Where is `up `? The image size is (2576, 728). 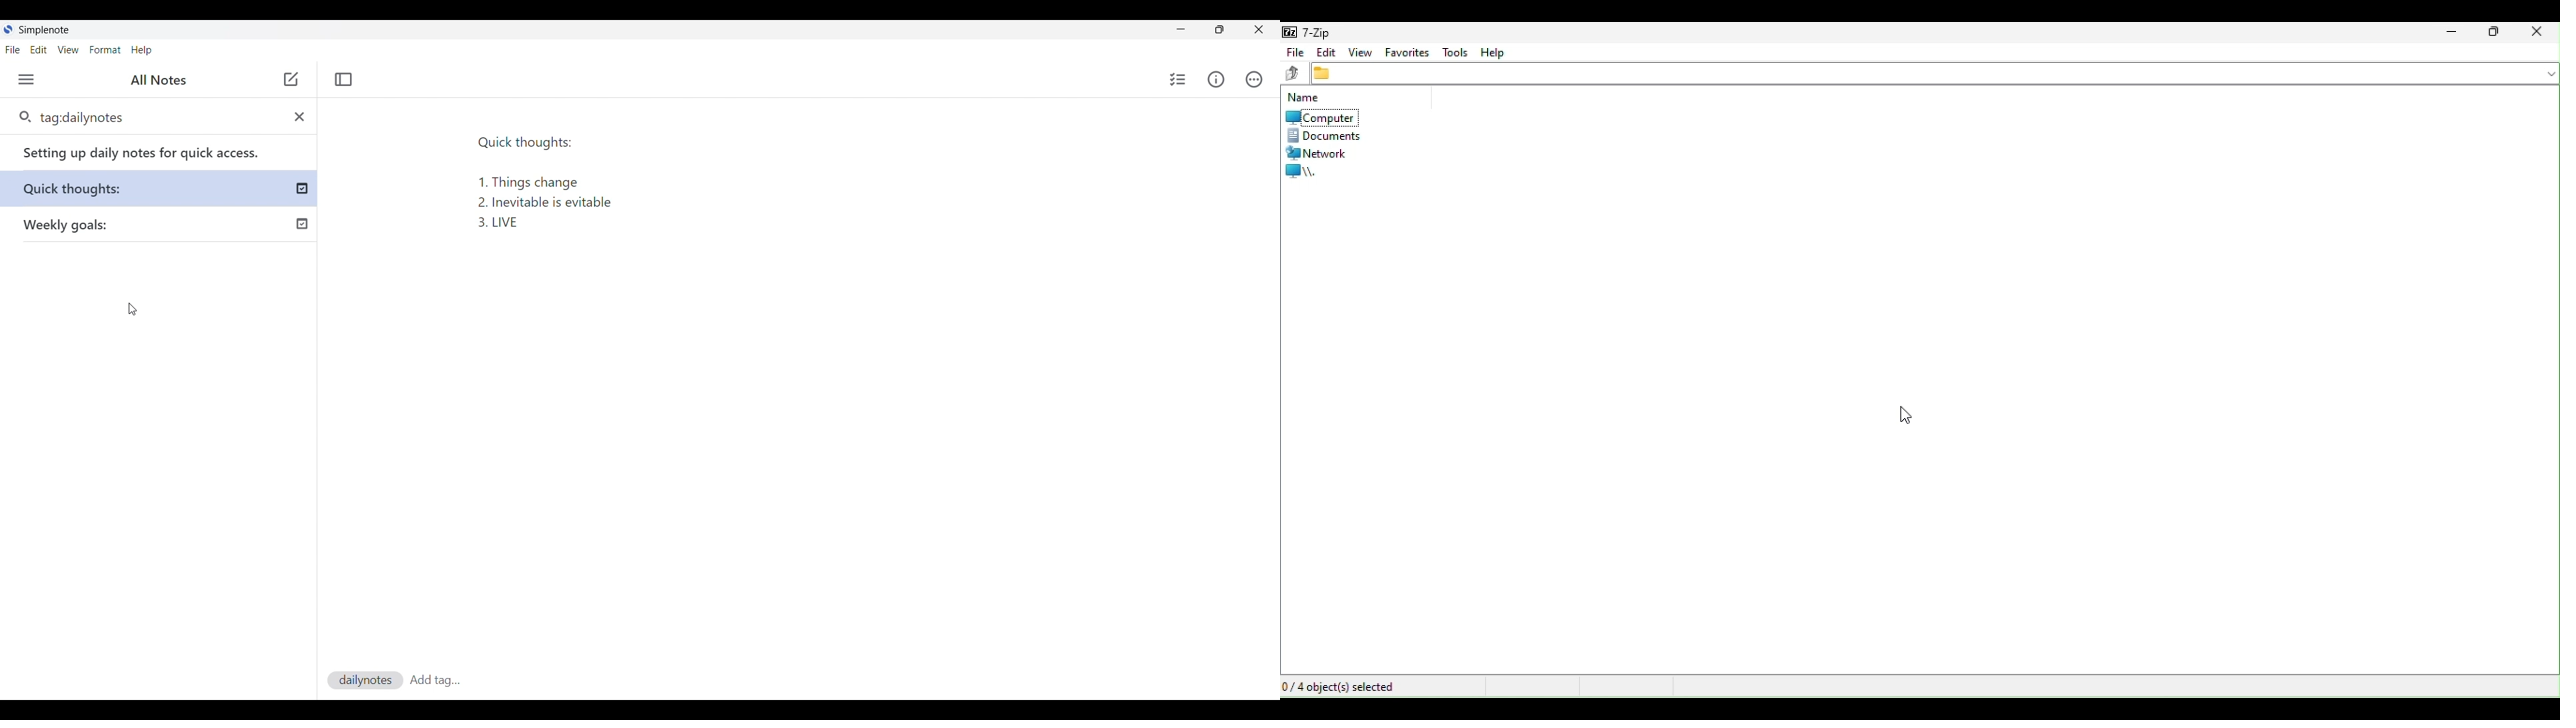 up  is located at coordinates (1294, 71).